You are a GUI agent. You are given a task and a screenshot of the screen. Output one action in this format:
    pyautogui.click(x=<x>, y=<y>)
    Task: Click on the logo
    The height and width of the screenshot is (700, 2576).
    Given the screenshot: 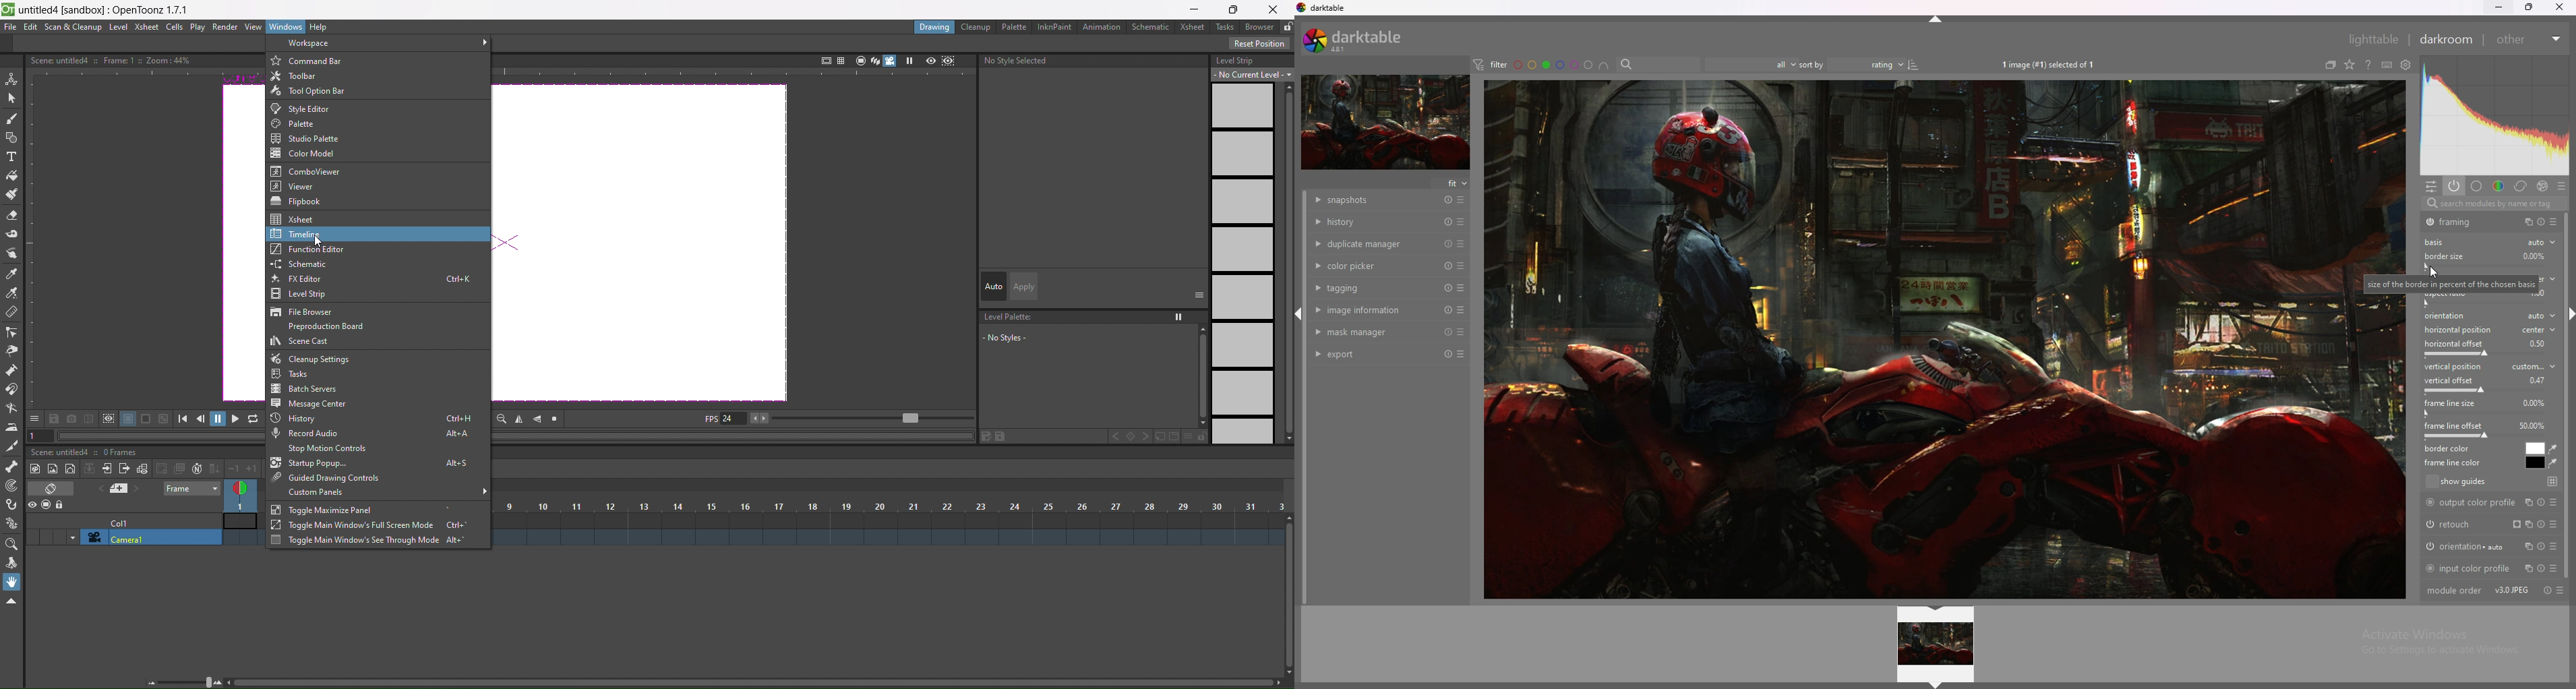 What is the action you would take?
    pyautogui.click(x=8, y=8)
    